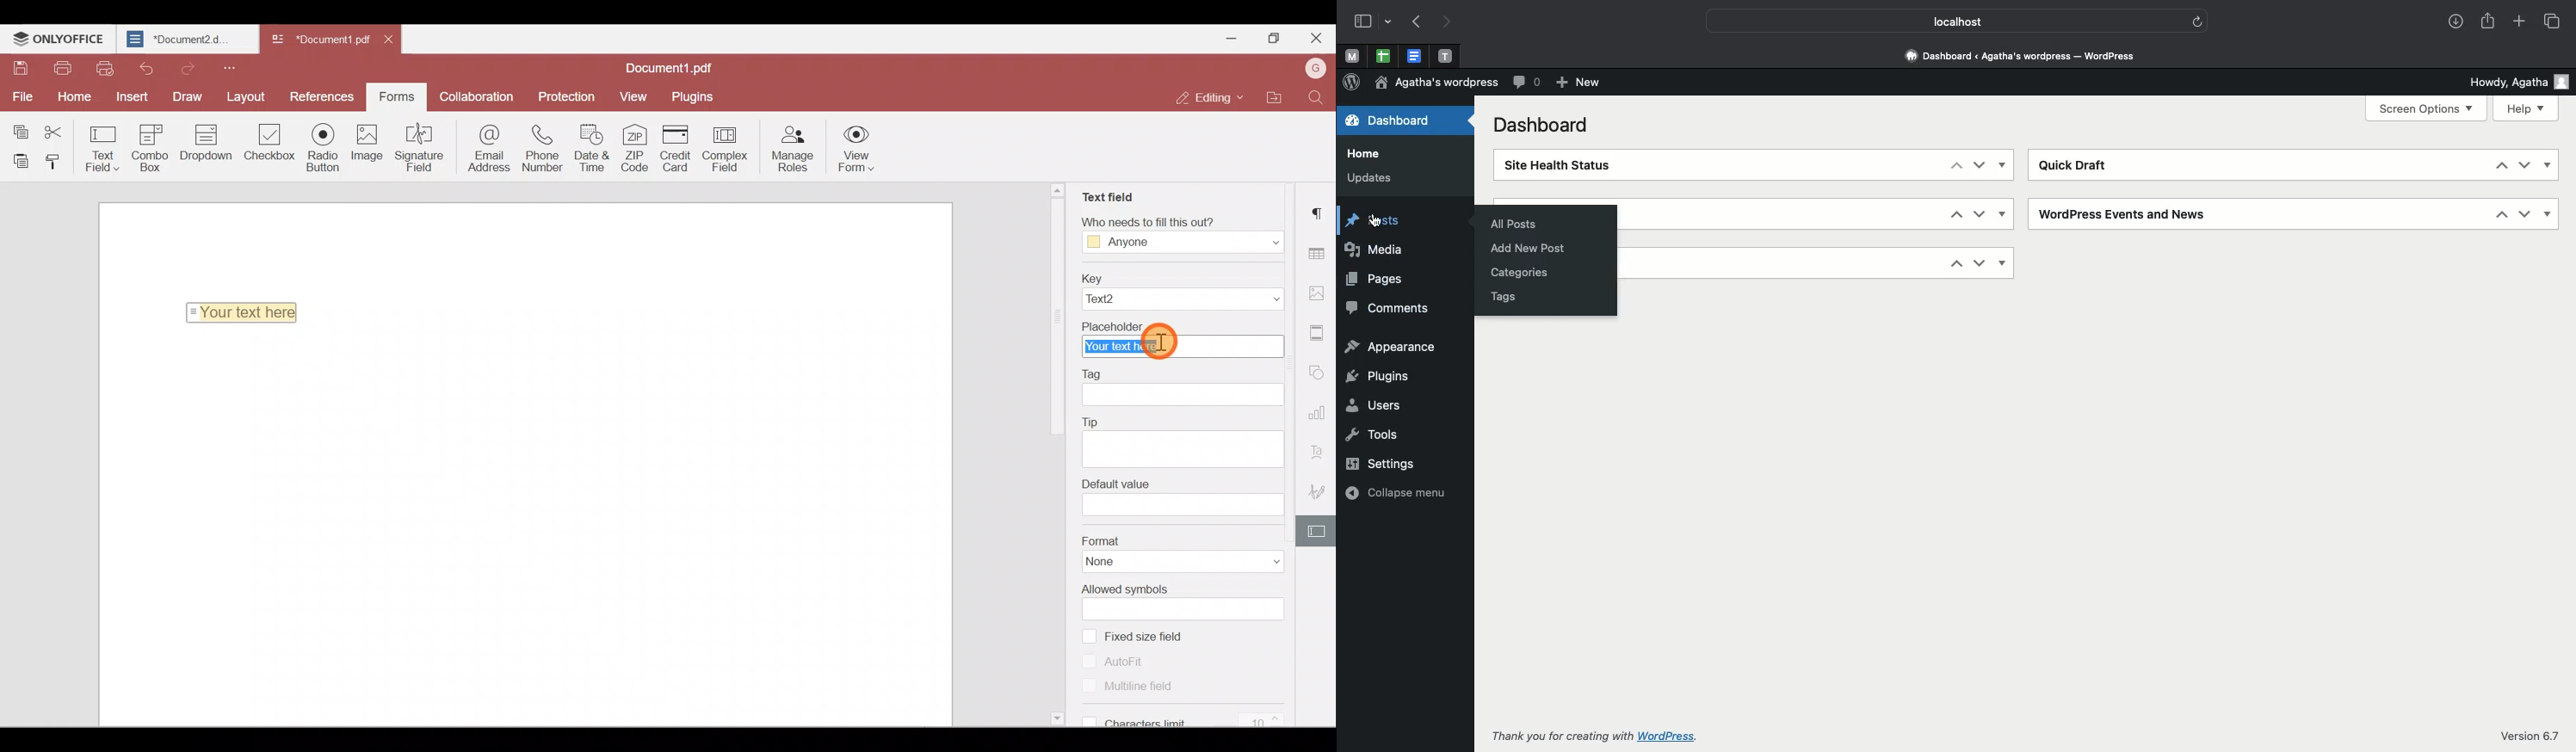 The height and width of the screenshot is (756, 2576). What do you see at coordinates (1451, 21) in the screenshot?
I see `Next page` at bounding box center [1451, 21].